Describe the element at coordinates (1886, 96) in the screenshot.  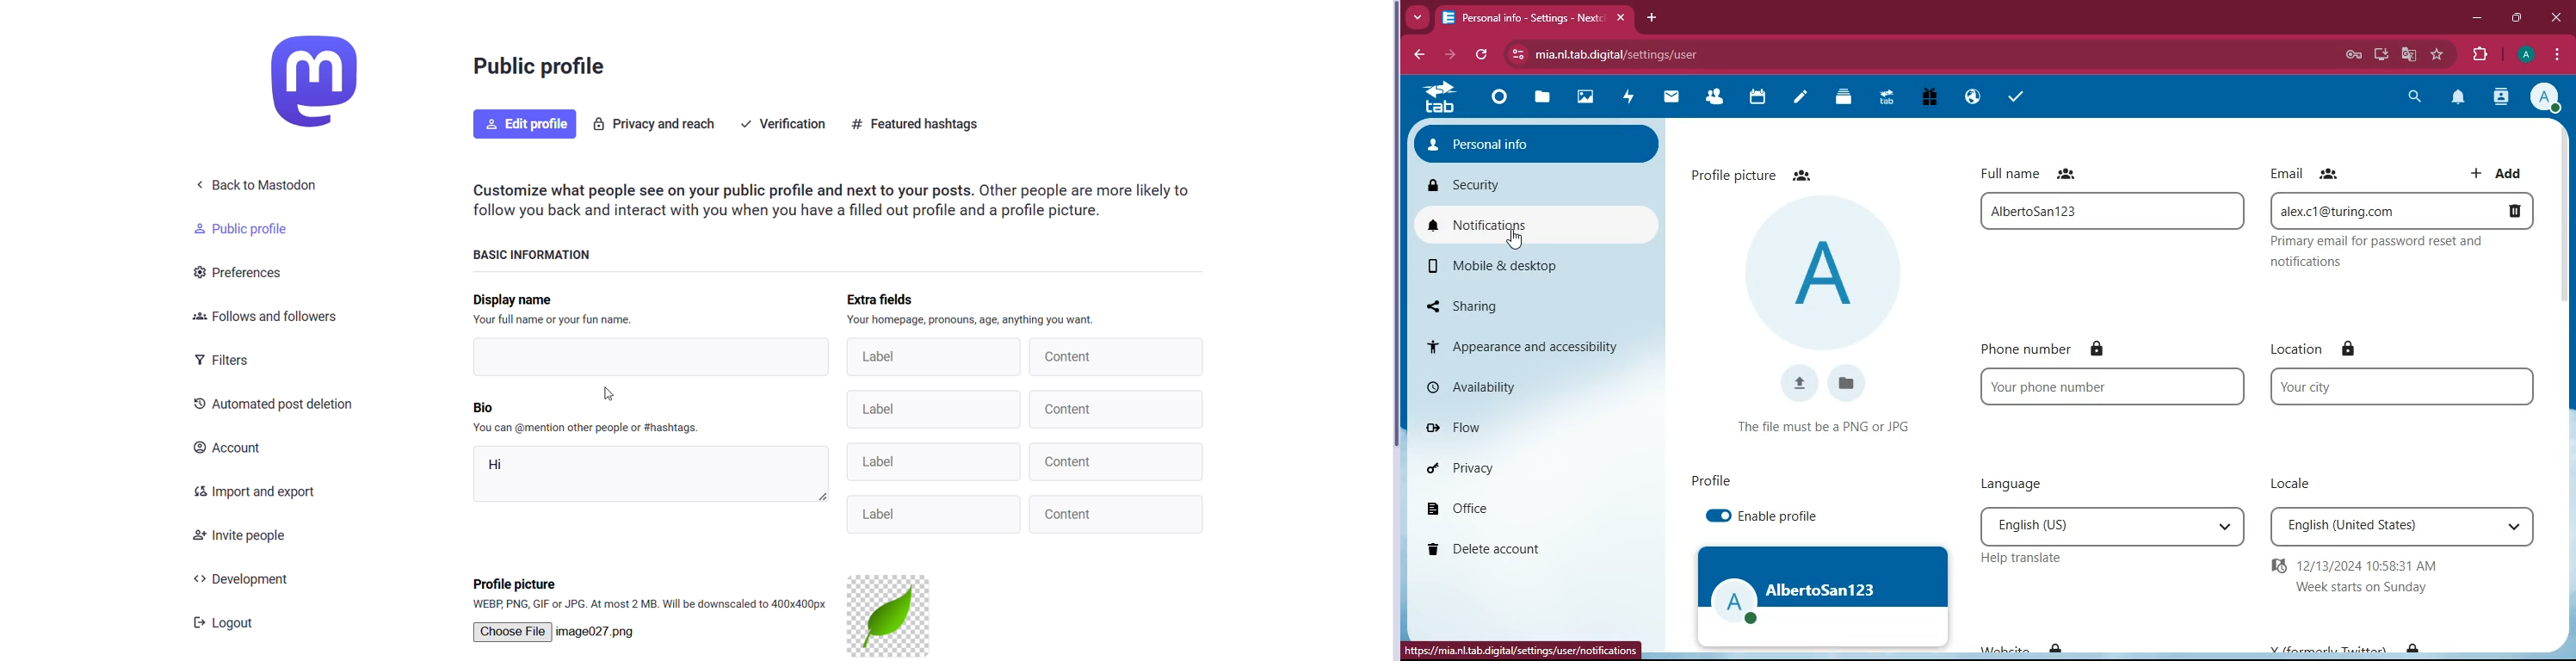
I see `tab` at that location.